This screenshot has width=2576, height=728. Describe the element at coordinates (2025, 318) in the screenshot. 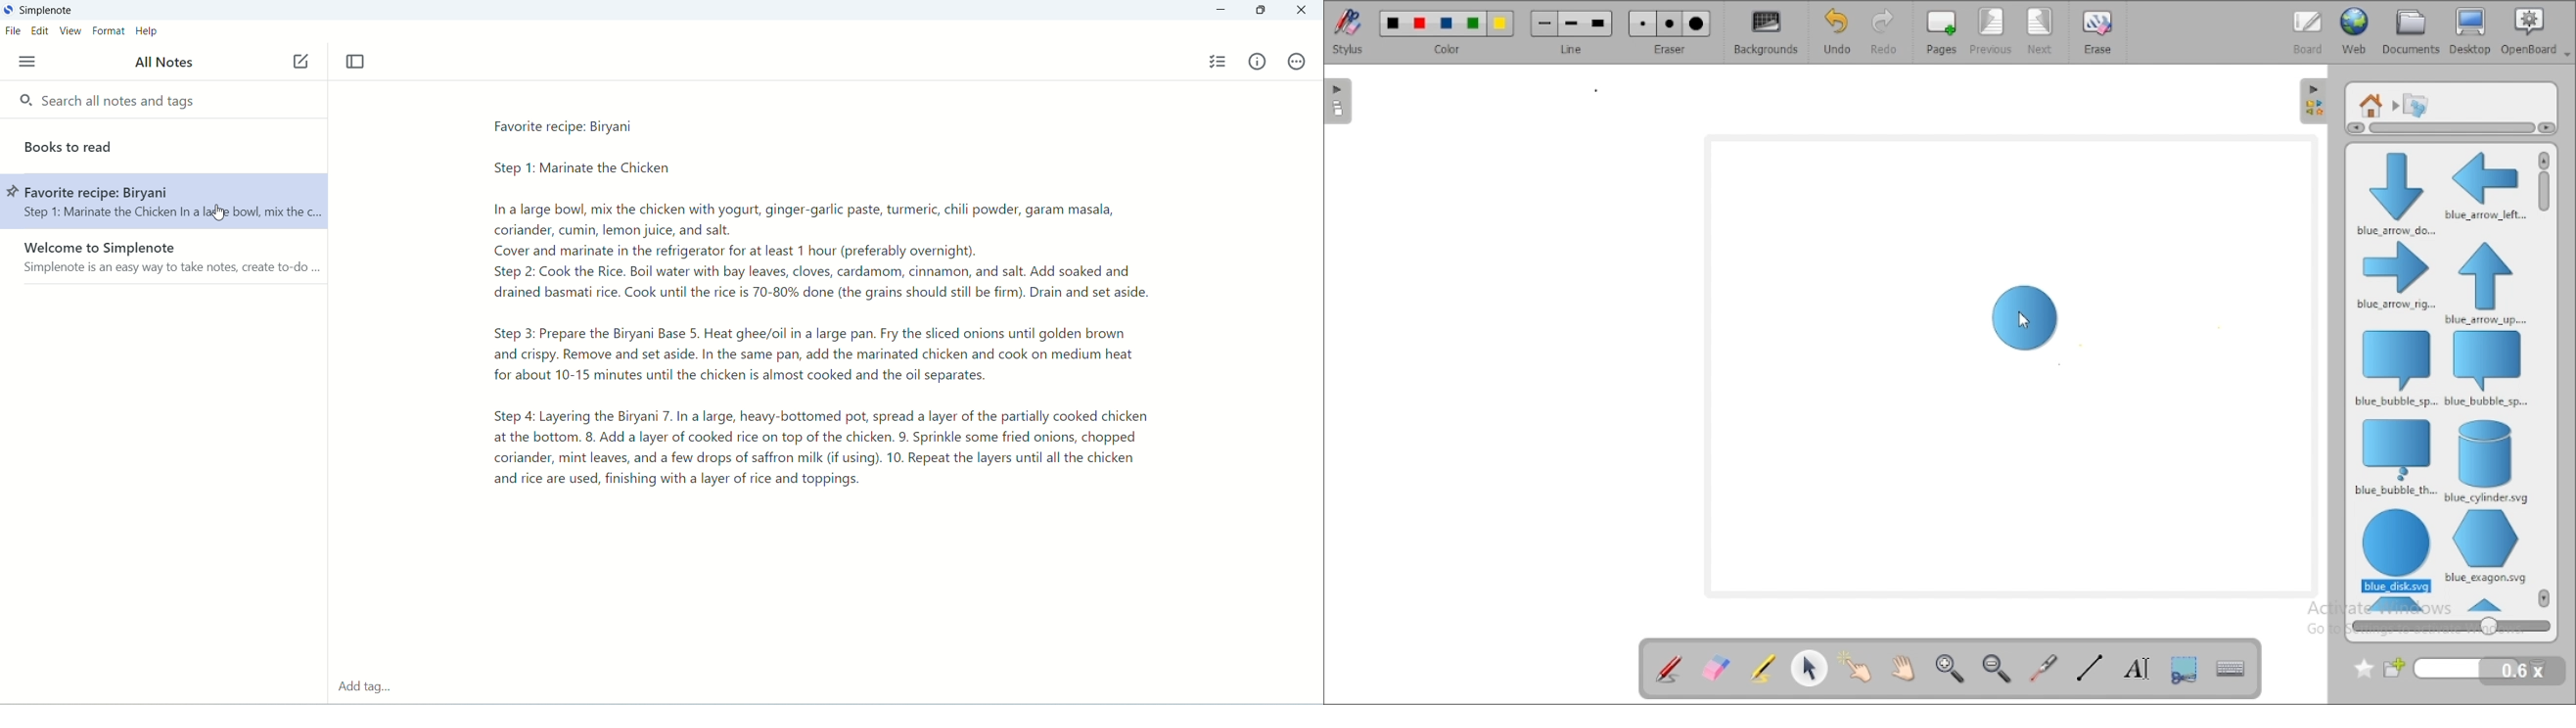

I see `drag to workspace` at that location.